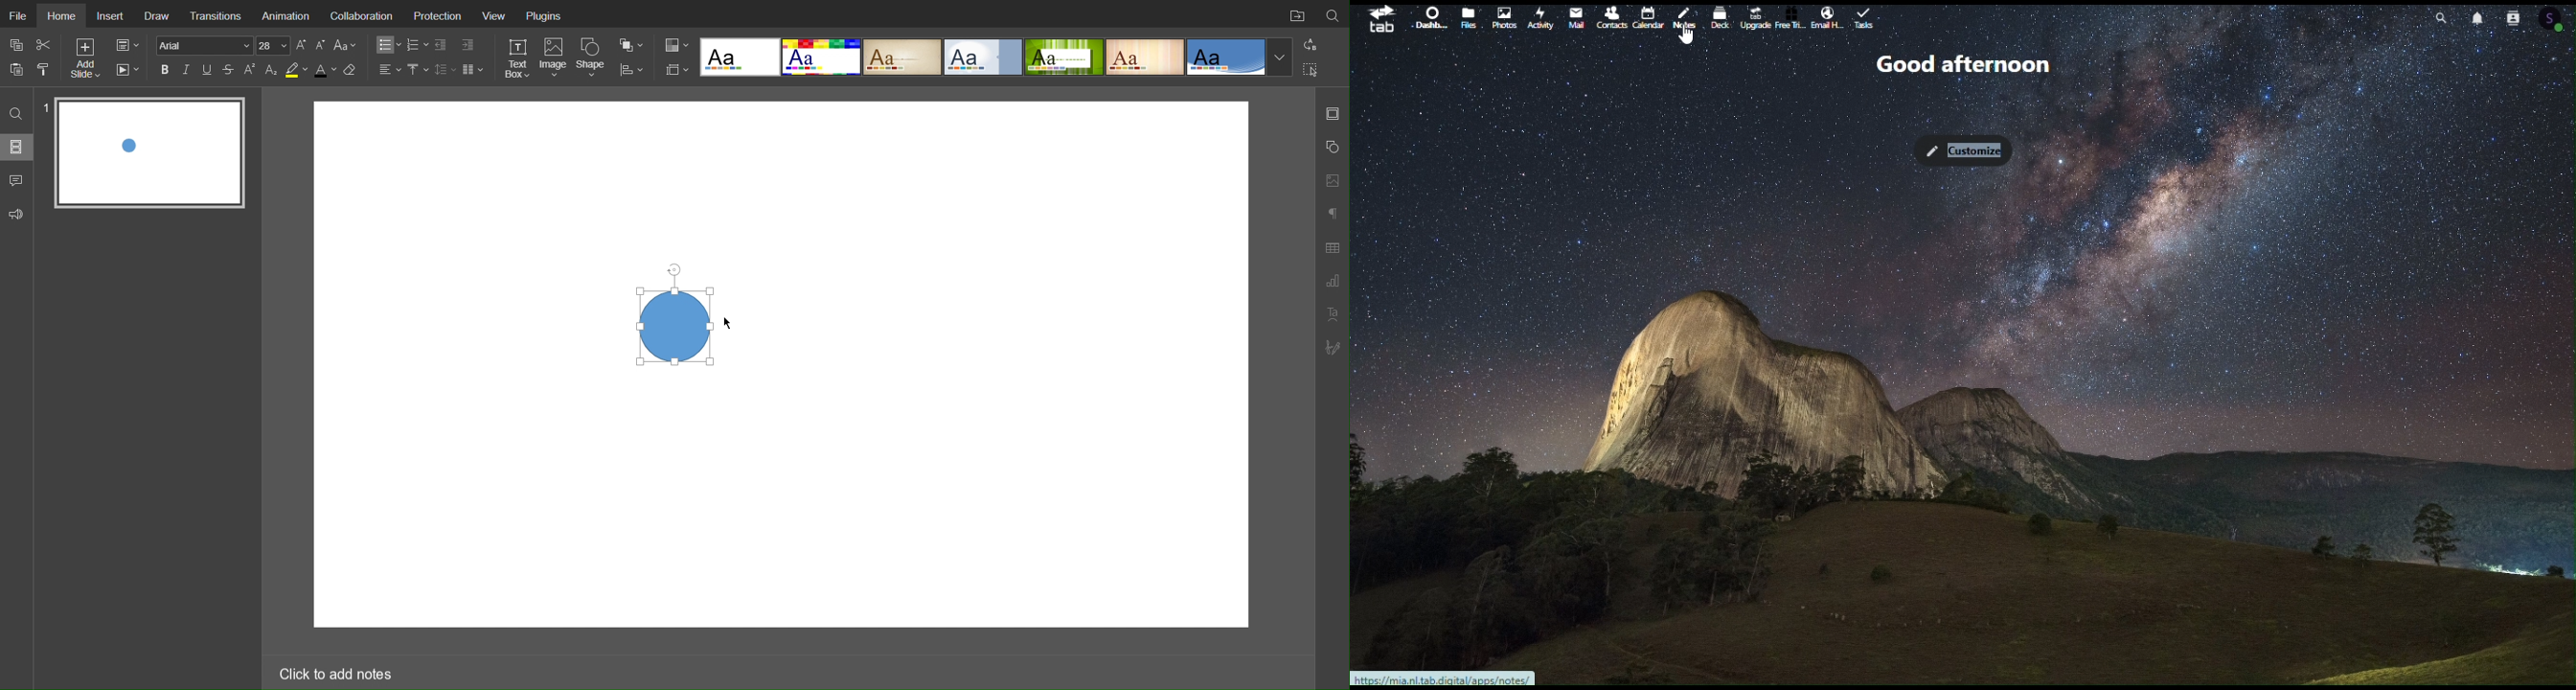 This screenshot has height=700, width=2576. What do you see at coordinates (1539, 19) in the screenshot?
I see `Activities` at bounding box center [1539, 19].